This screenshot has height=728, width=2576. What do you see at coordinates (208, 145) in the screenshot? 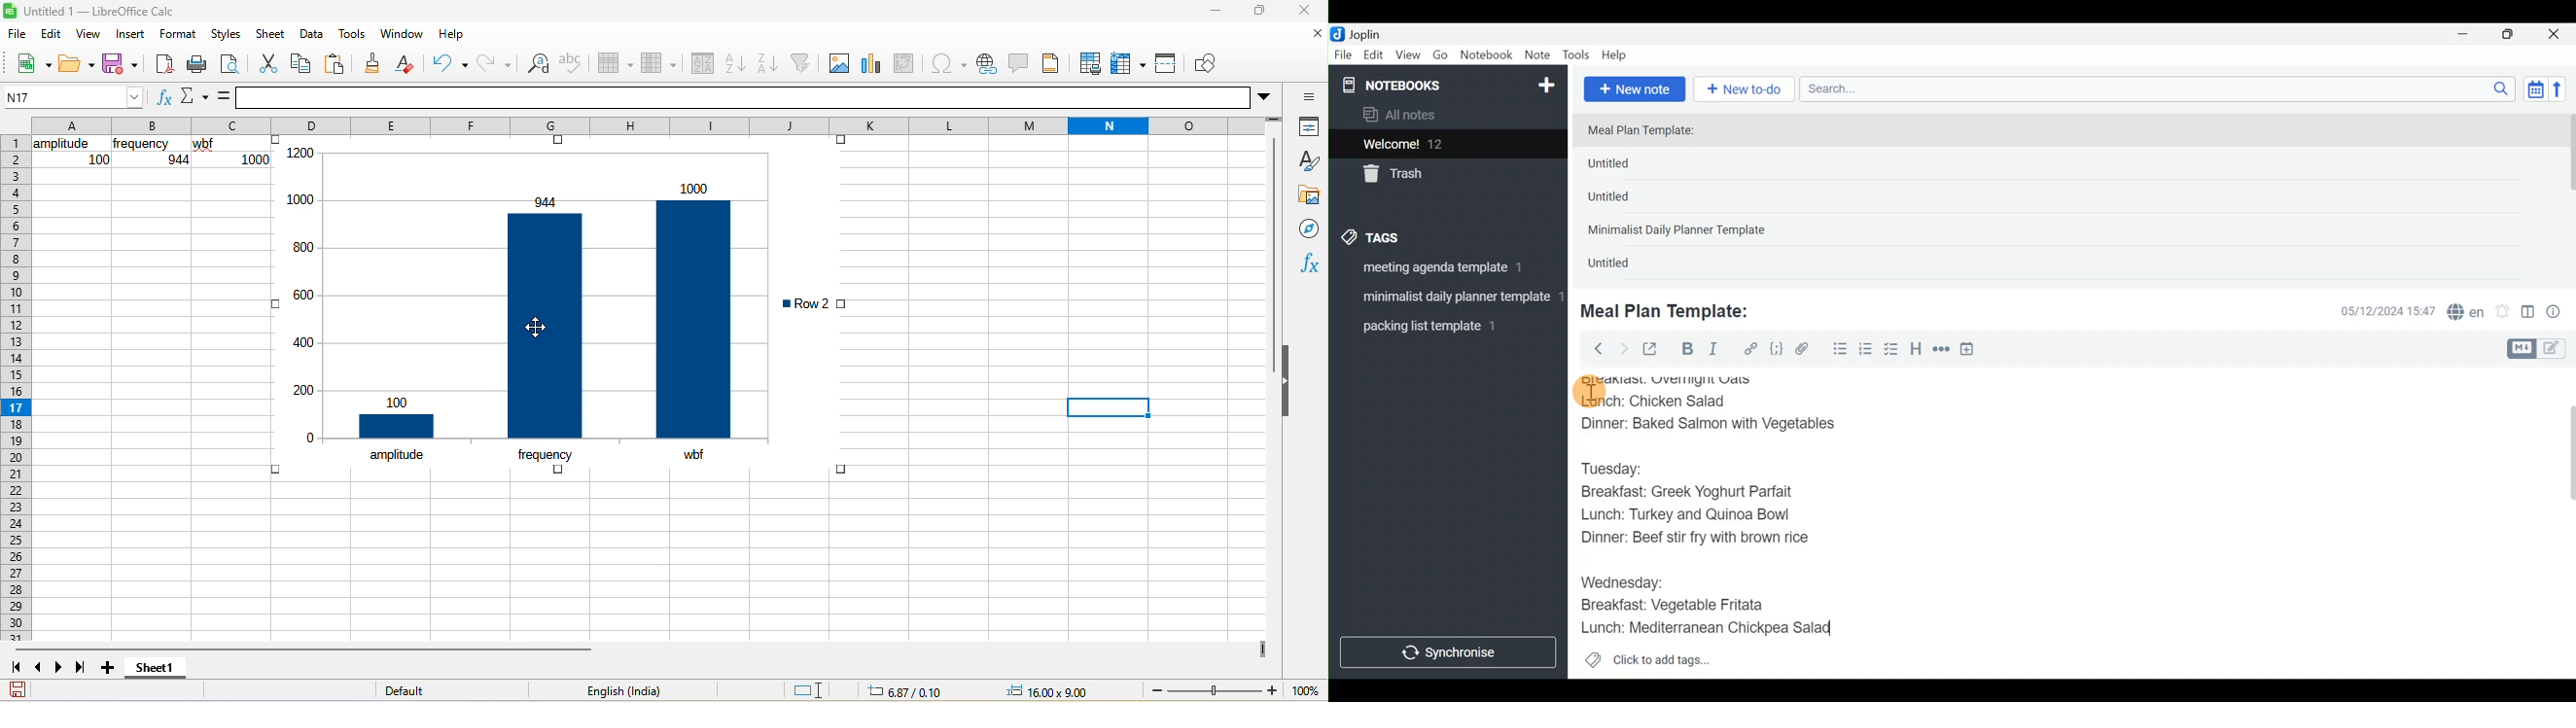
I see `wbf` at bounding box center [208, 145].